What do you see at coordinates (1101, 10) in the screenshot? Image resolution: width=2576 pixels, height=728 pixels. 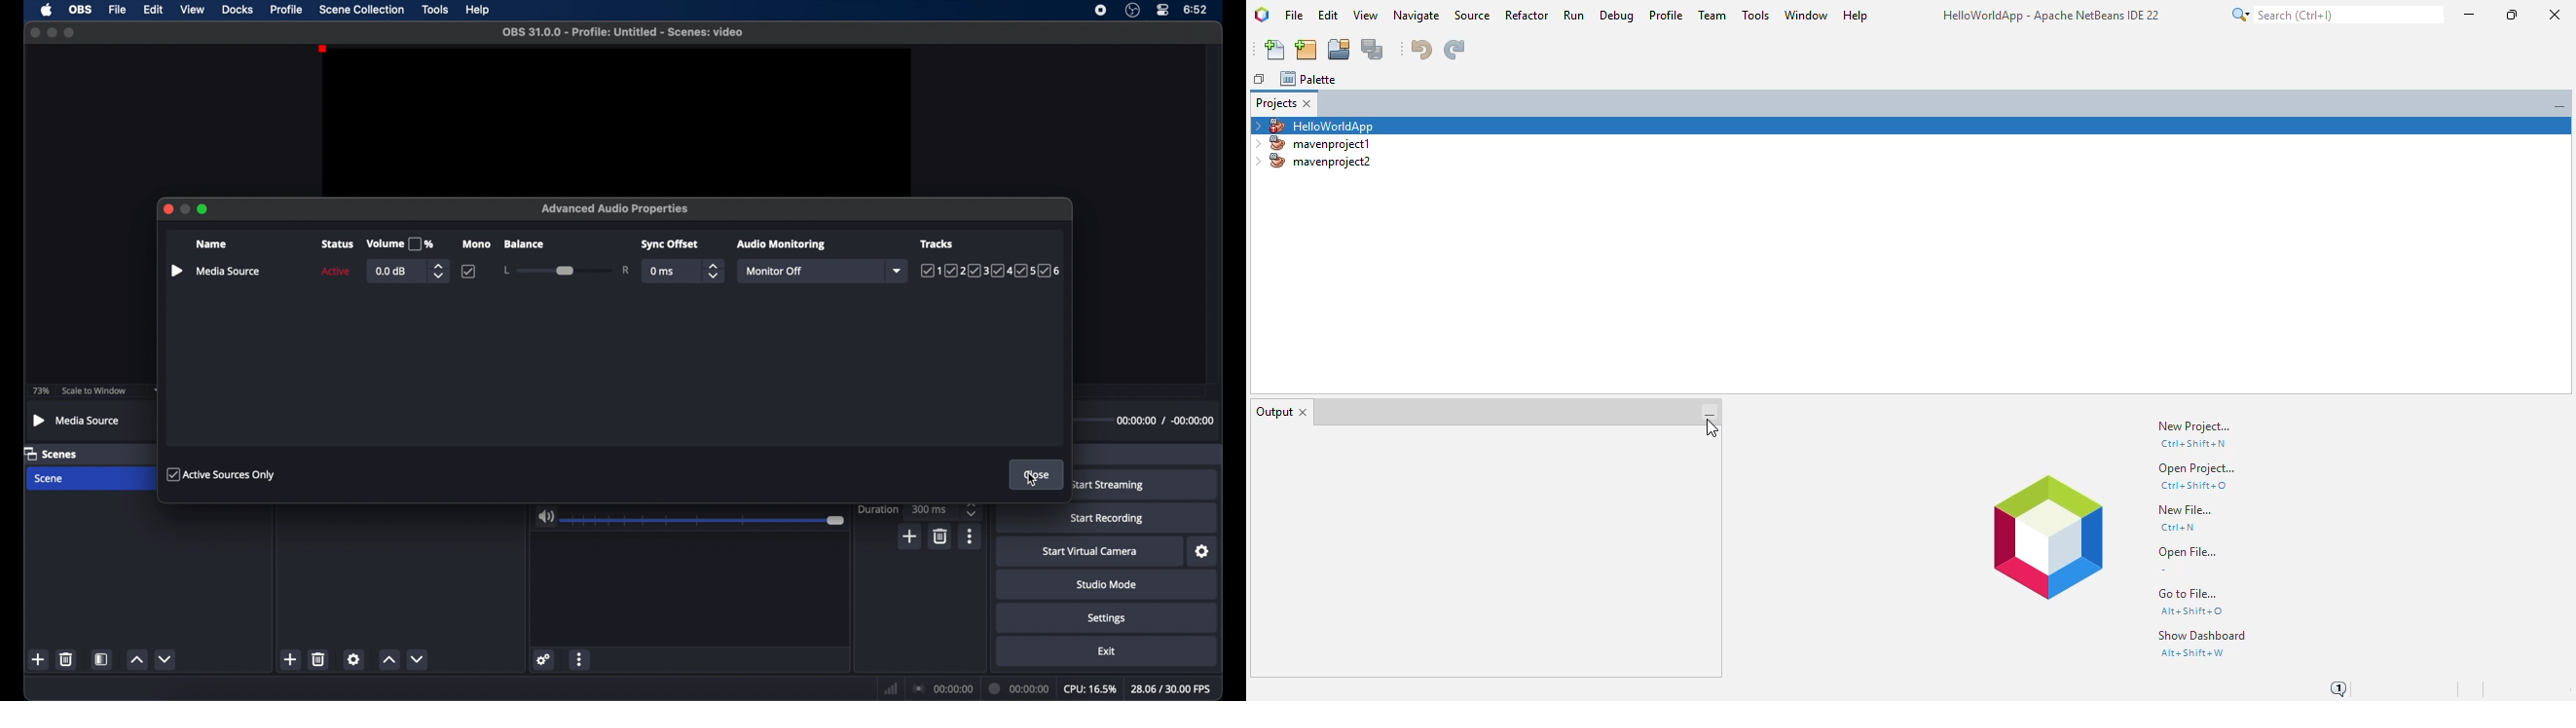 I see `screen recorder icon` at bounding box center [1101, 10].